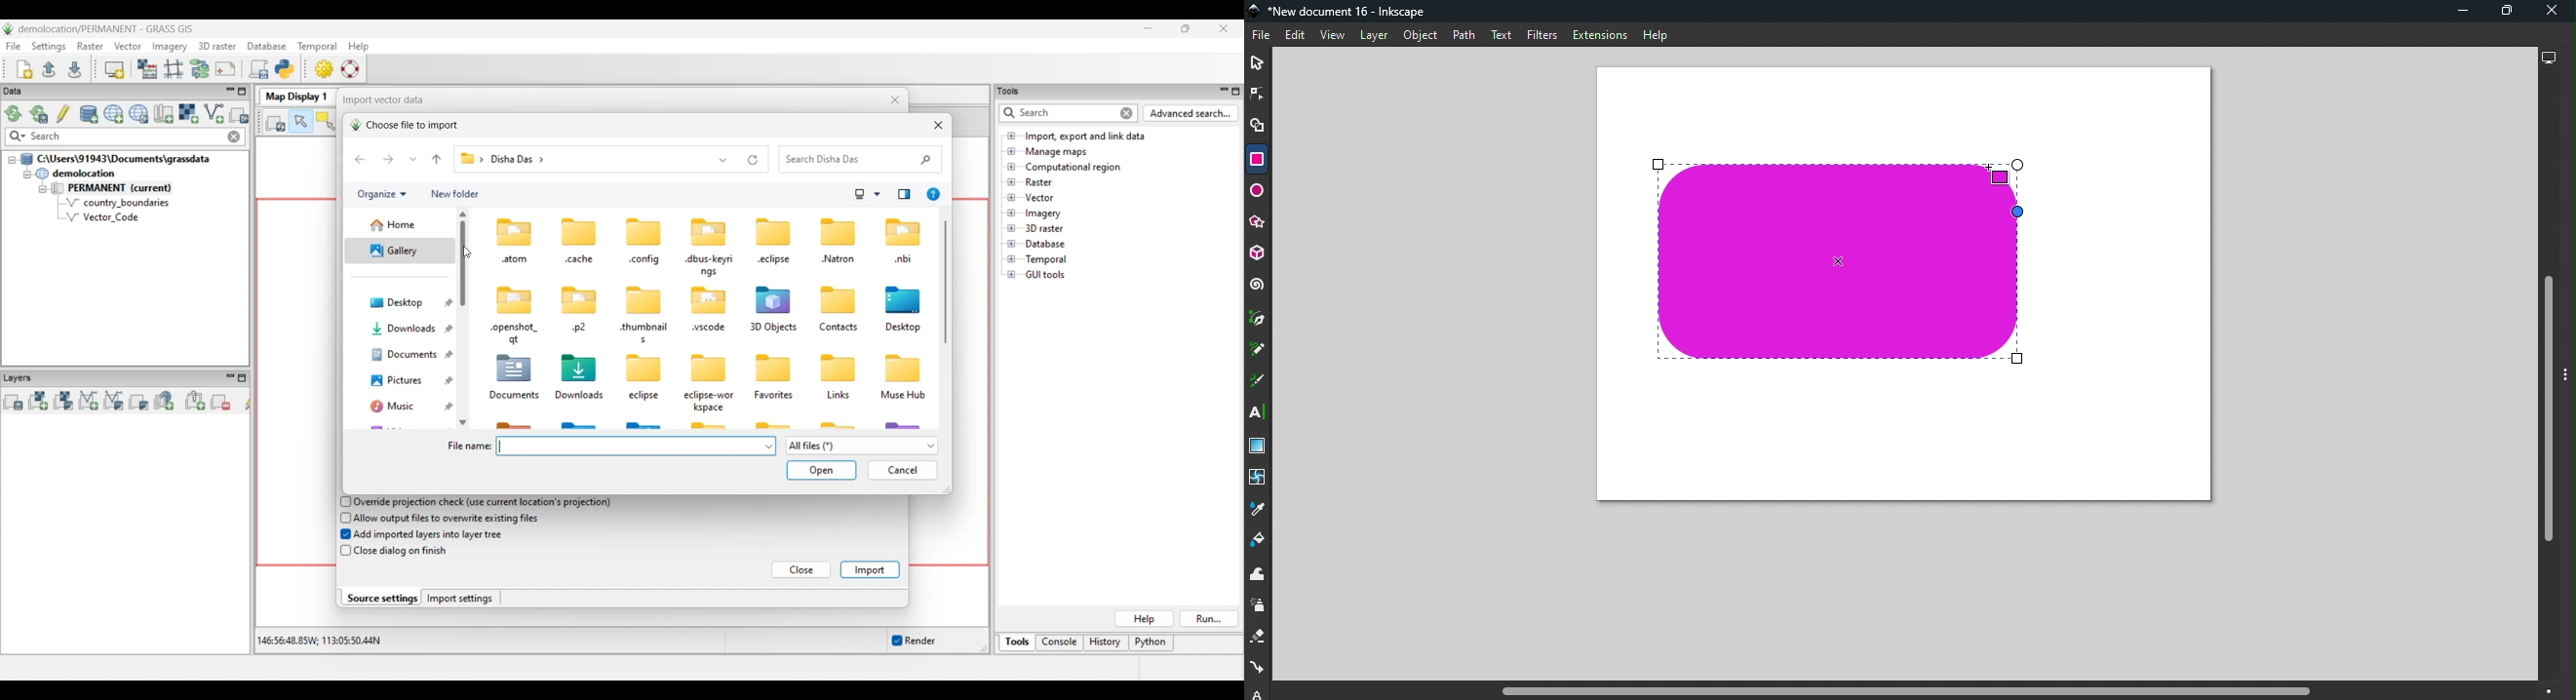 This screenshot has height=700, width=2576. Describe the element at coordinates (128, 46) in the screenshot. I see `Vector menu` at that location.